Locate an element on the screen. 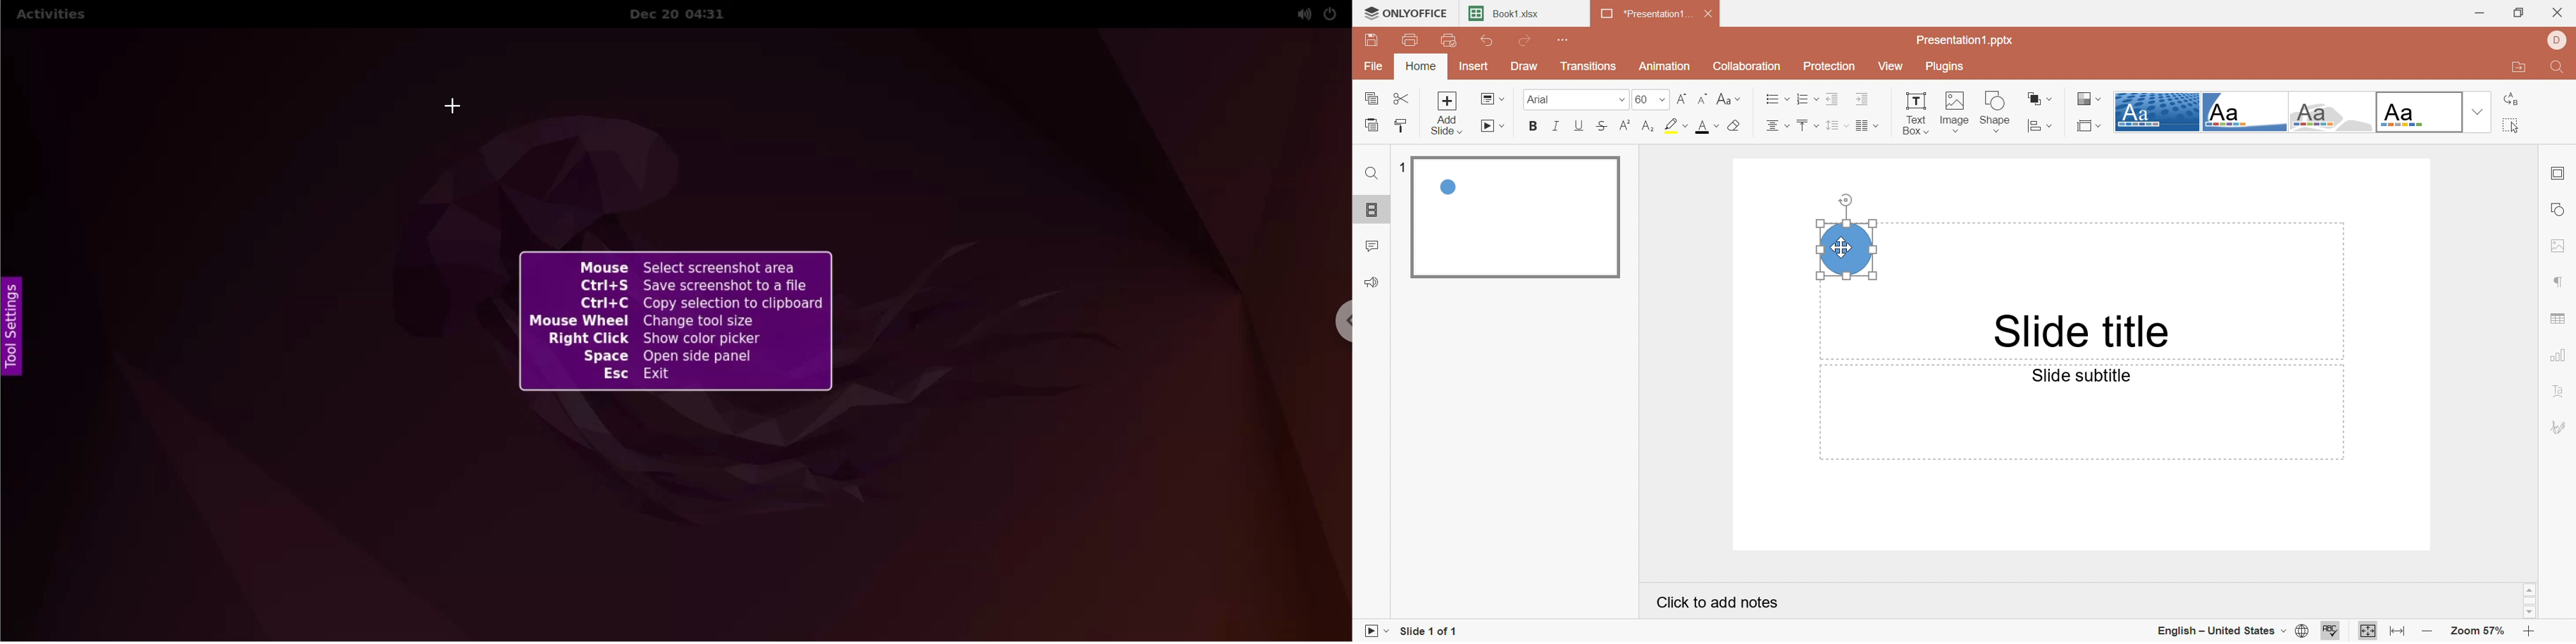 The height and width of the screenshot is (644, 2576). Feedback & Support is located at coordinates (1370, 283).